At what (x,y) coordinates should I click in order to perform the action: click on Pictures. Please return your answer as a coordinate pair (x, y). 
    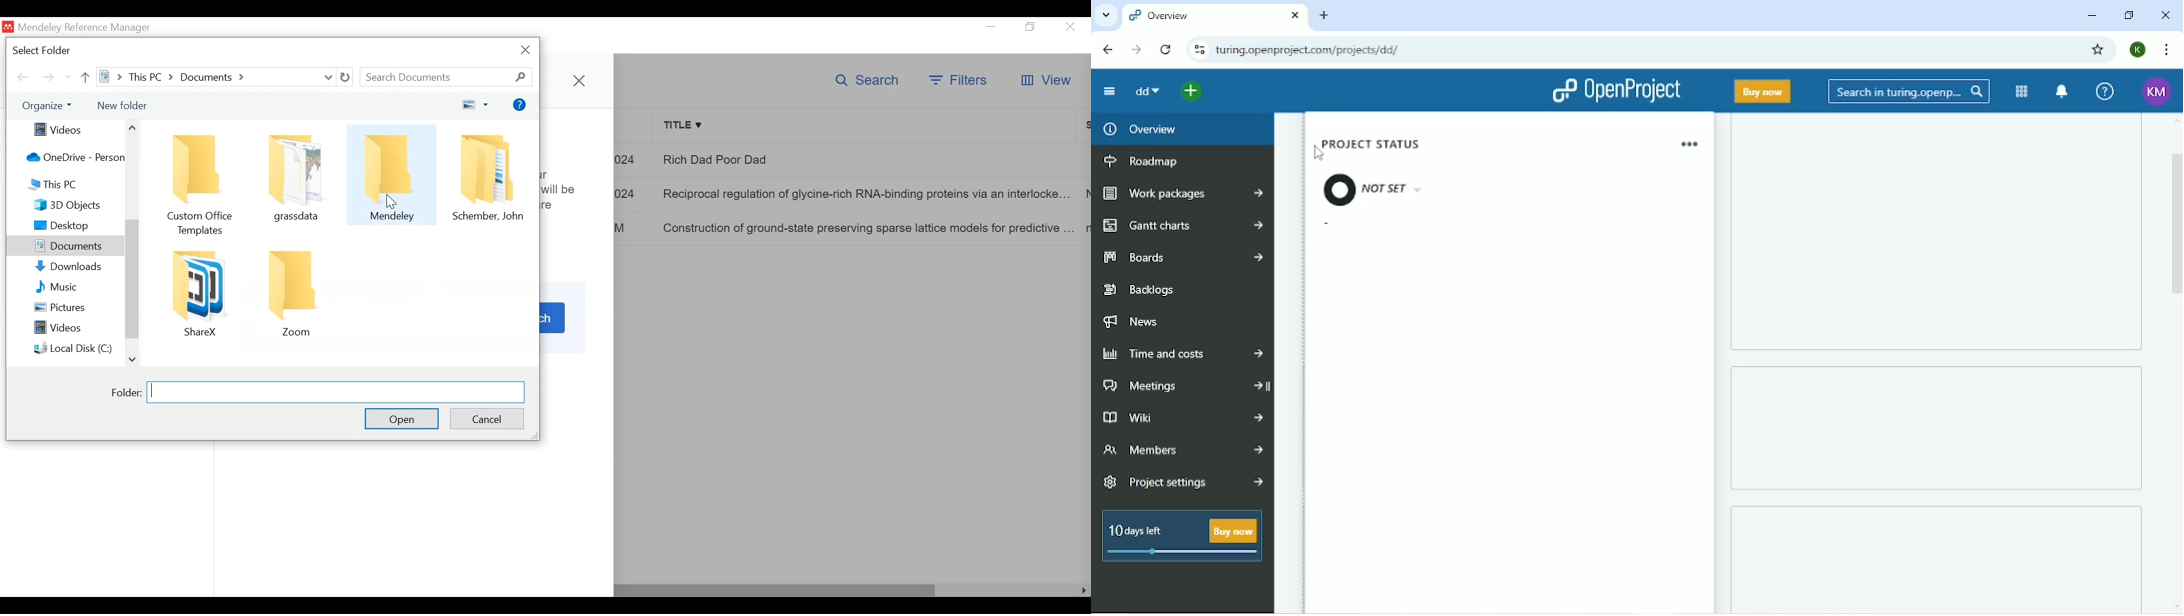
    Looking at the image, I should click on (76, 309).